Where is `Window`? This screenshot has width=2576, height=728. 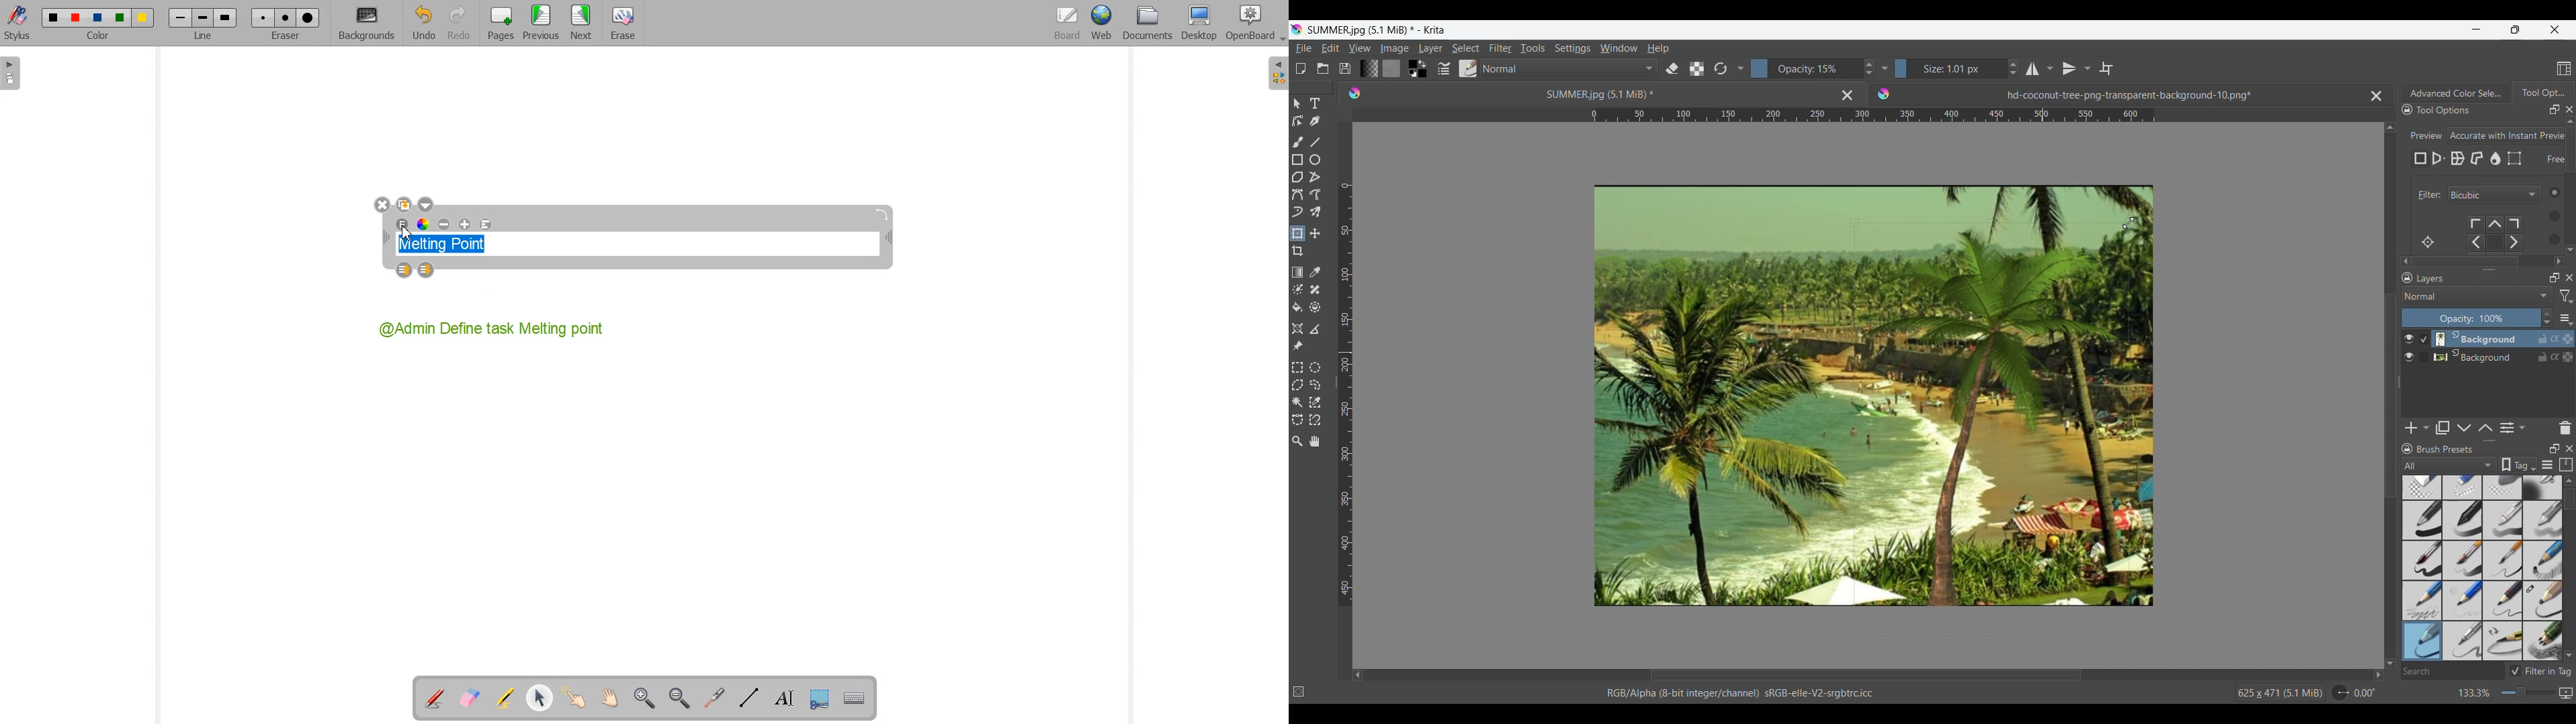
Window is located at coordinates (1618, 48).